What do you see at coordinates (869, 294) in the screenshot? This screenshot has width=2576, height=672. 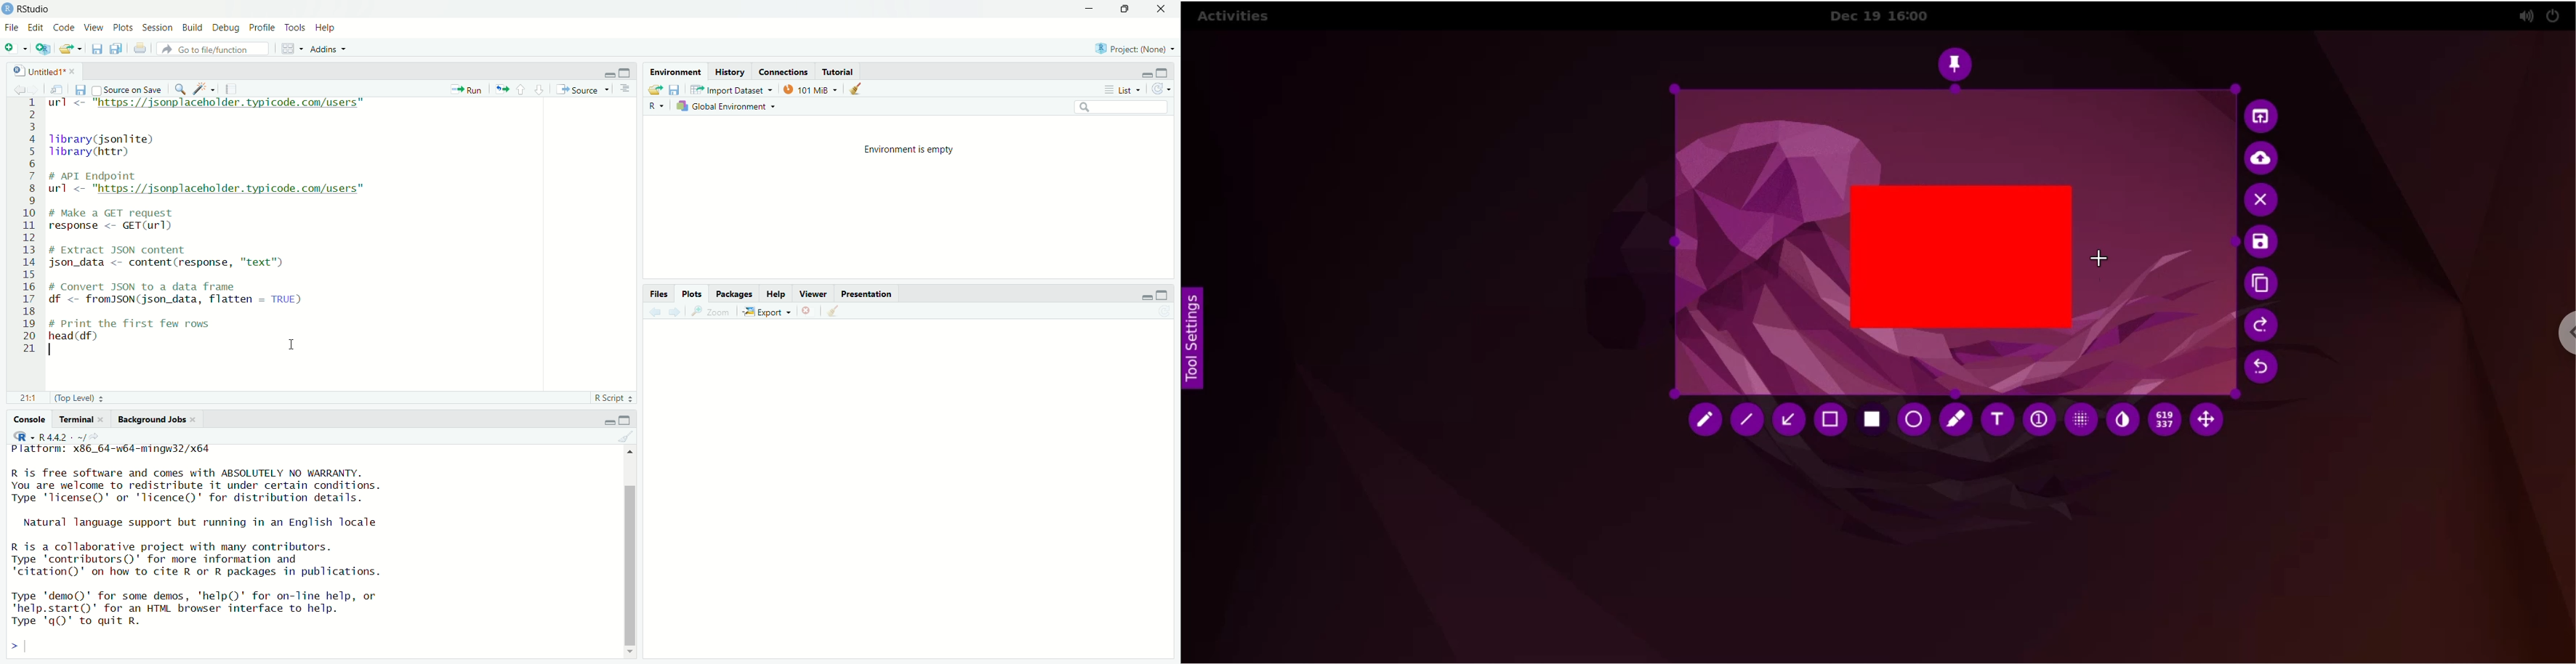 I see `Presentation` at bounding box center [869, 294].